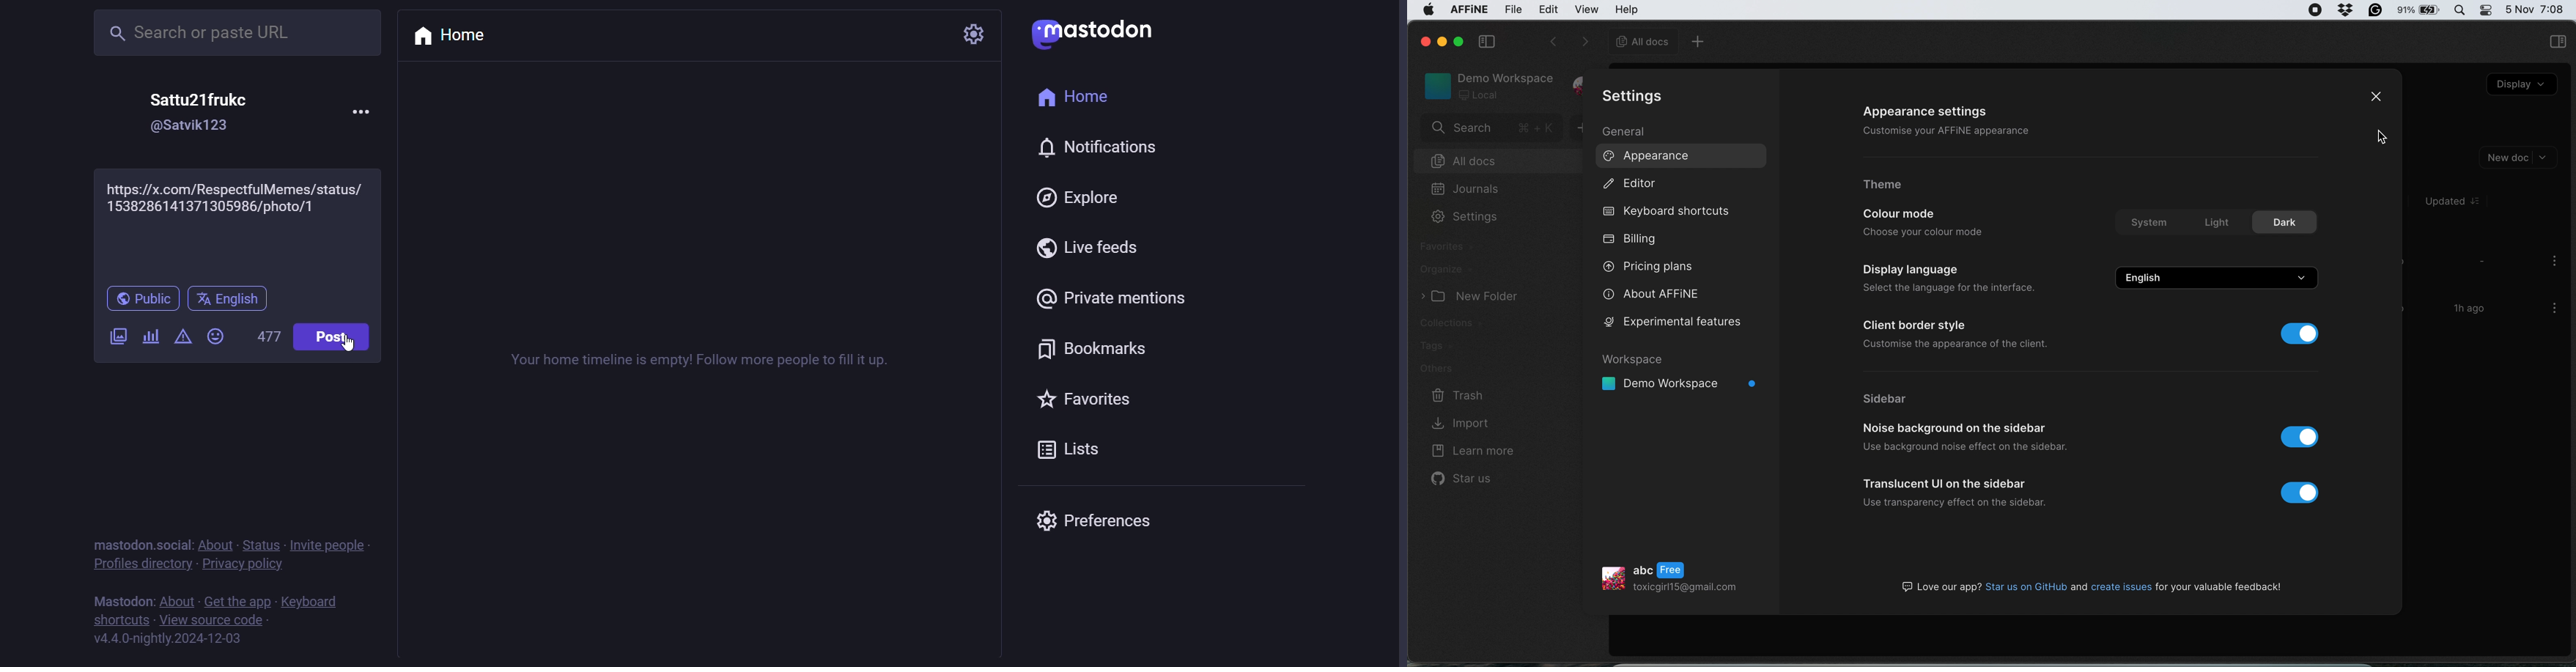  I want to click on images/videos, so click(117, 336).